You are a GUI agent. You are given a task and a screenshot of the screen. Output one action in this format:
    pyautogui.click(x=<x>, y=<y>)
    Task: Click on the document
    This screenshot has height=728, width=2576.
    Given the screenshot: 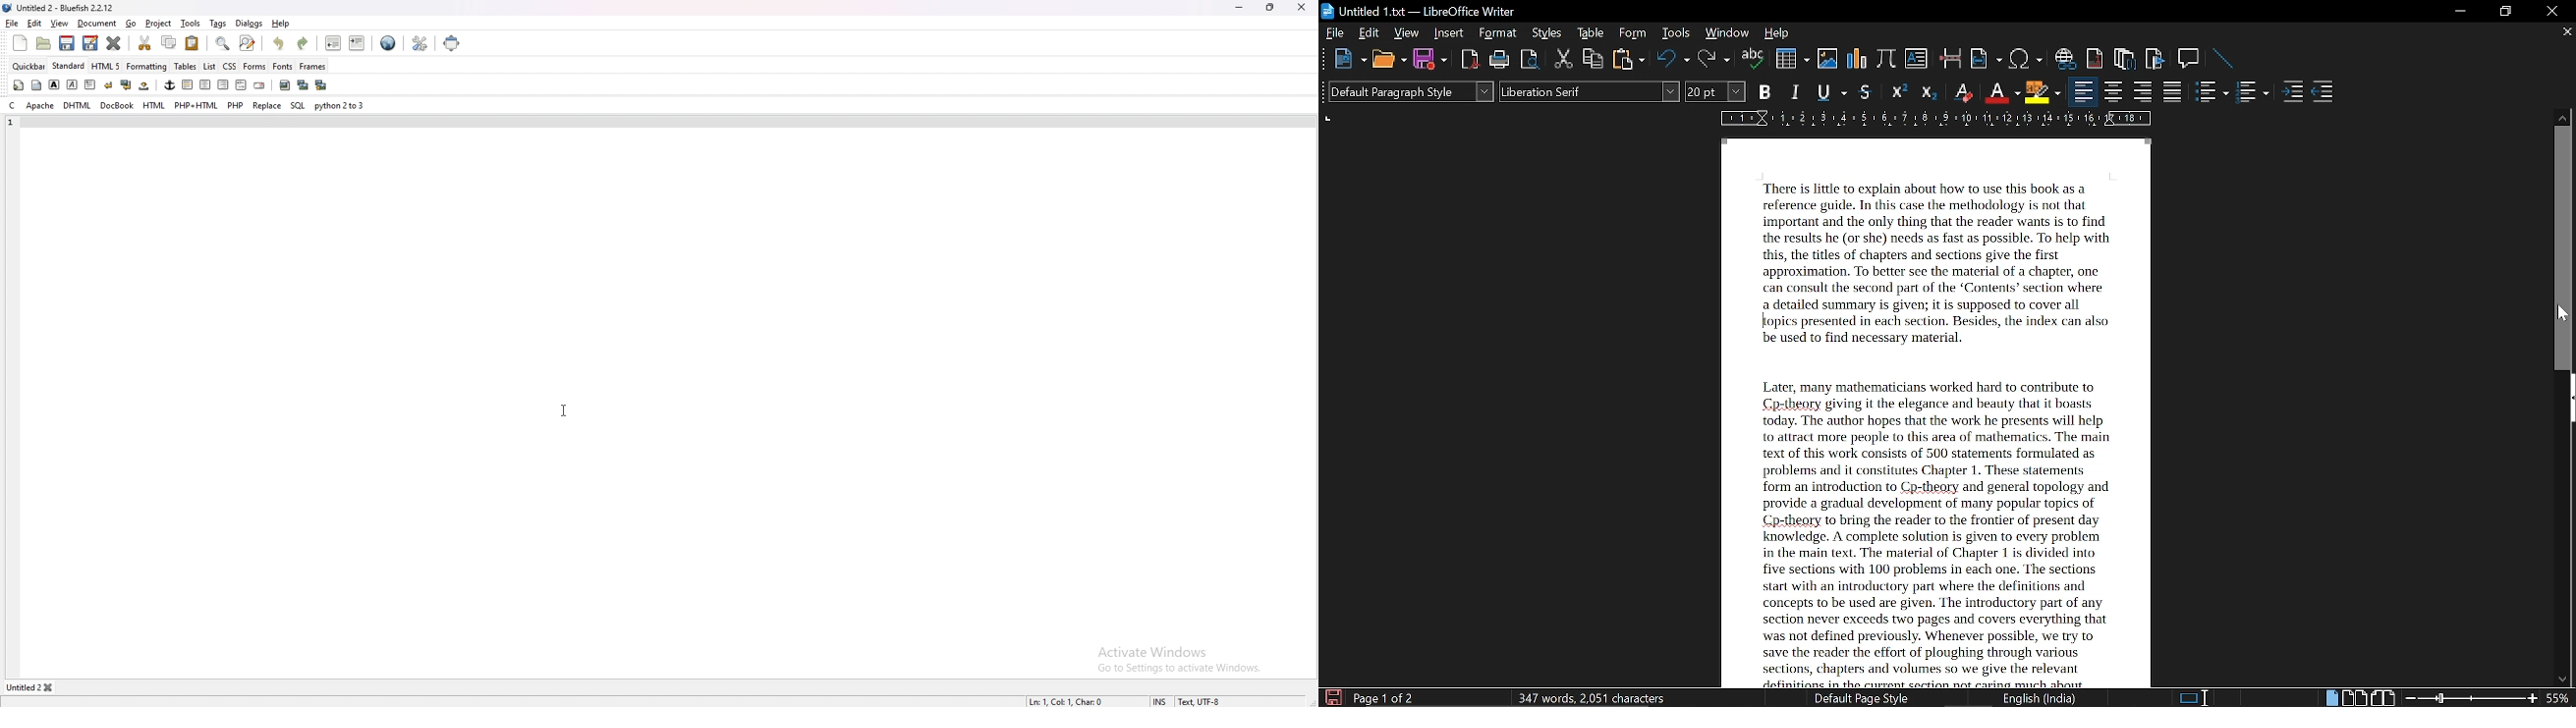 What is the action you would take?
    pyautogui.click(x=98, y=23)
    